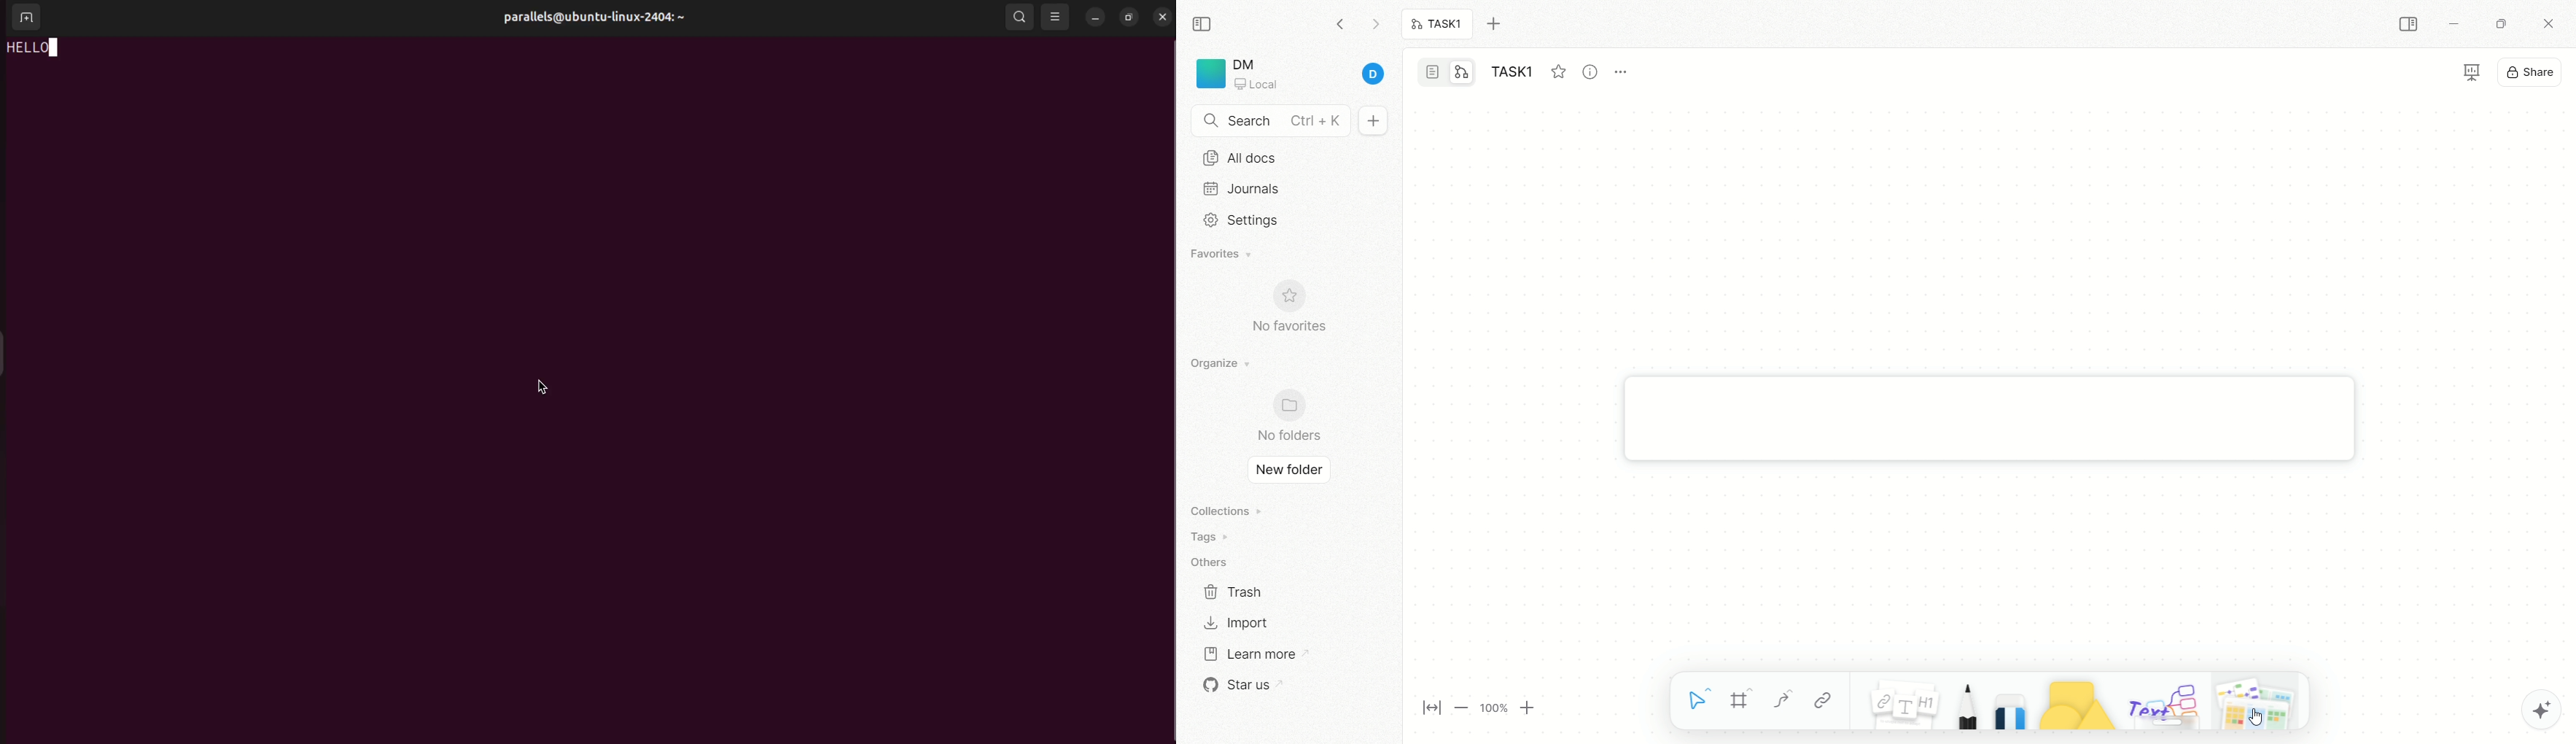  Describe the element at coordinates (1700, 702) in the screenshot. I see `selection` at that location.